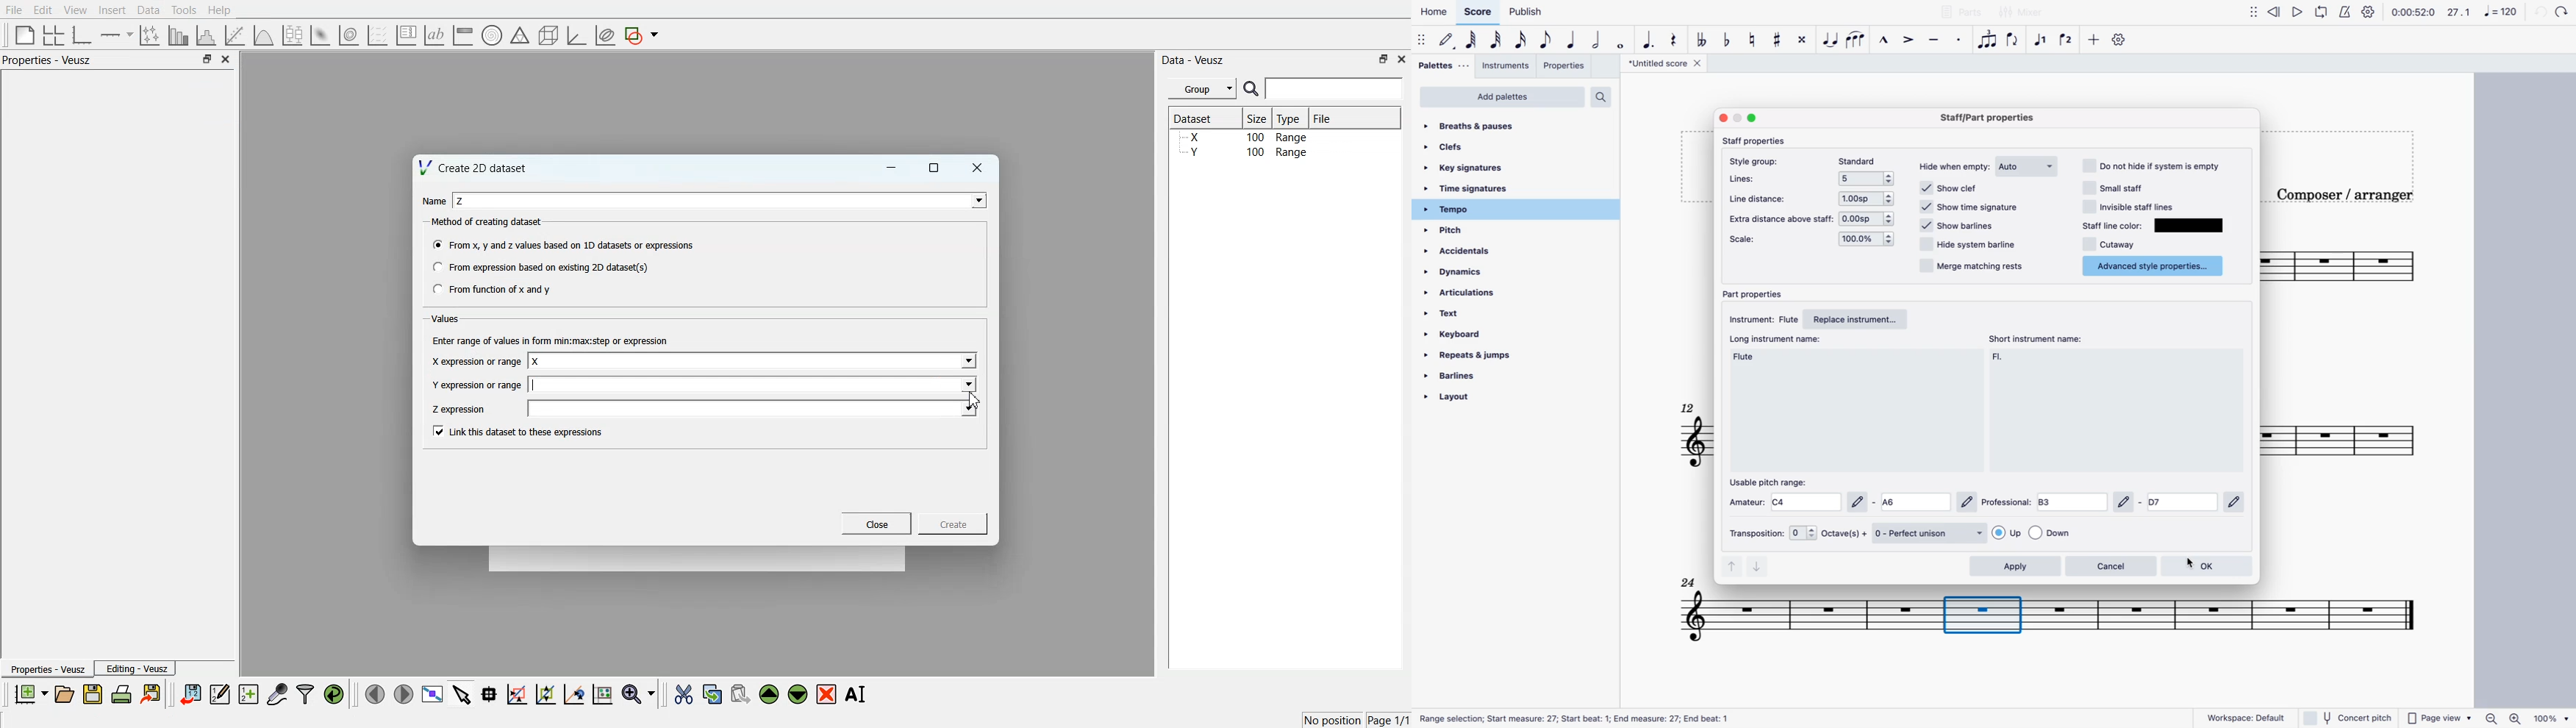 The height and width of the screenshot is (728, 2576). I want to click on Close, so click(226, 59).